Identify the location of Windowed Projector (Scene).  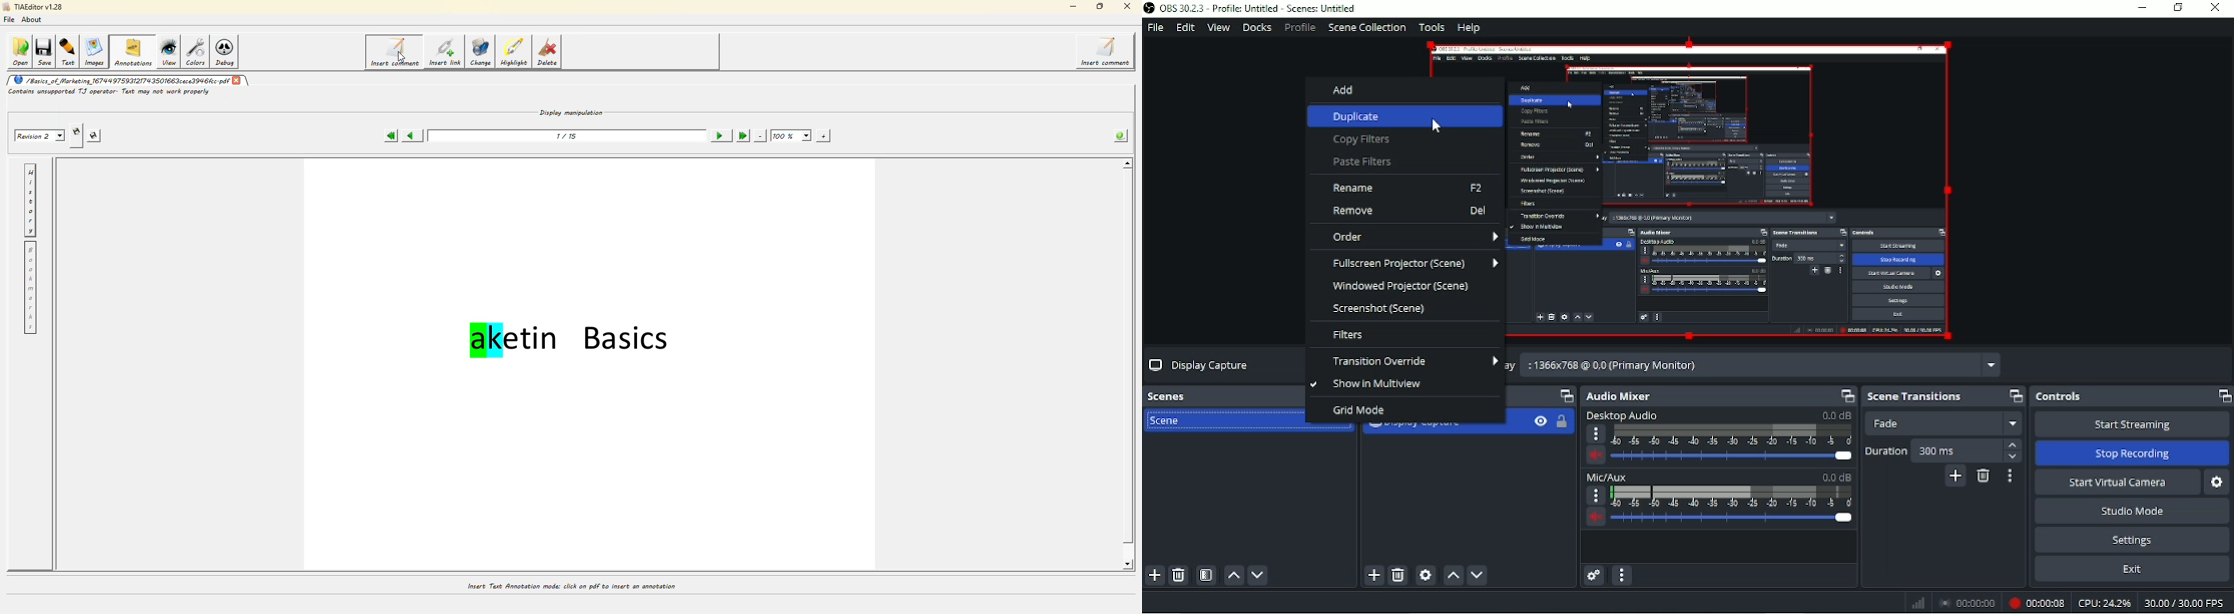
(1401, 286).